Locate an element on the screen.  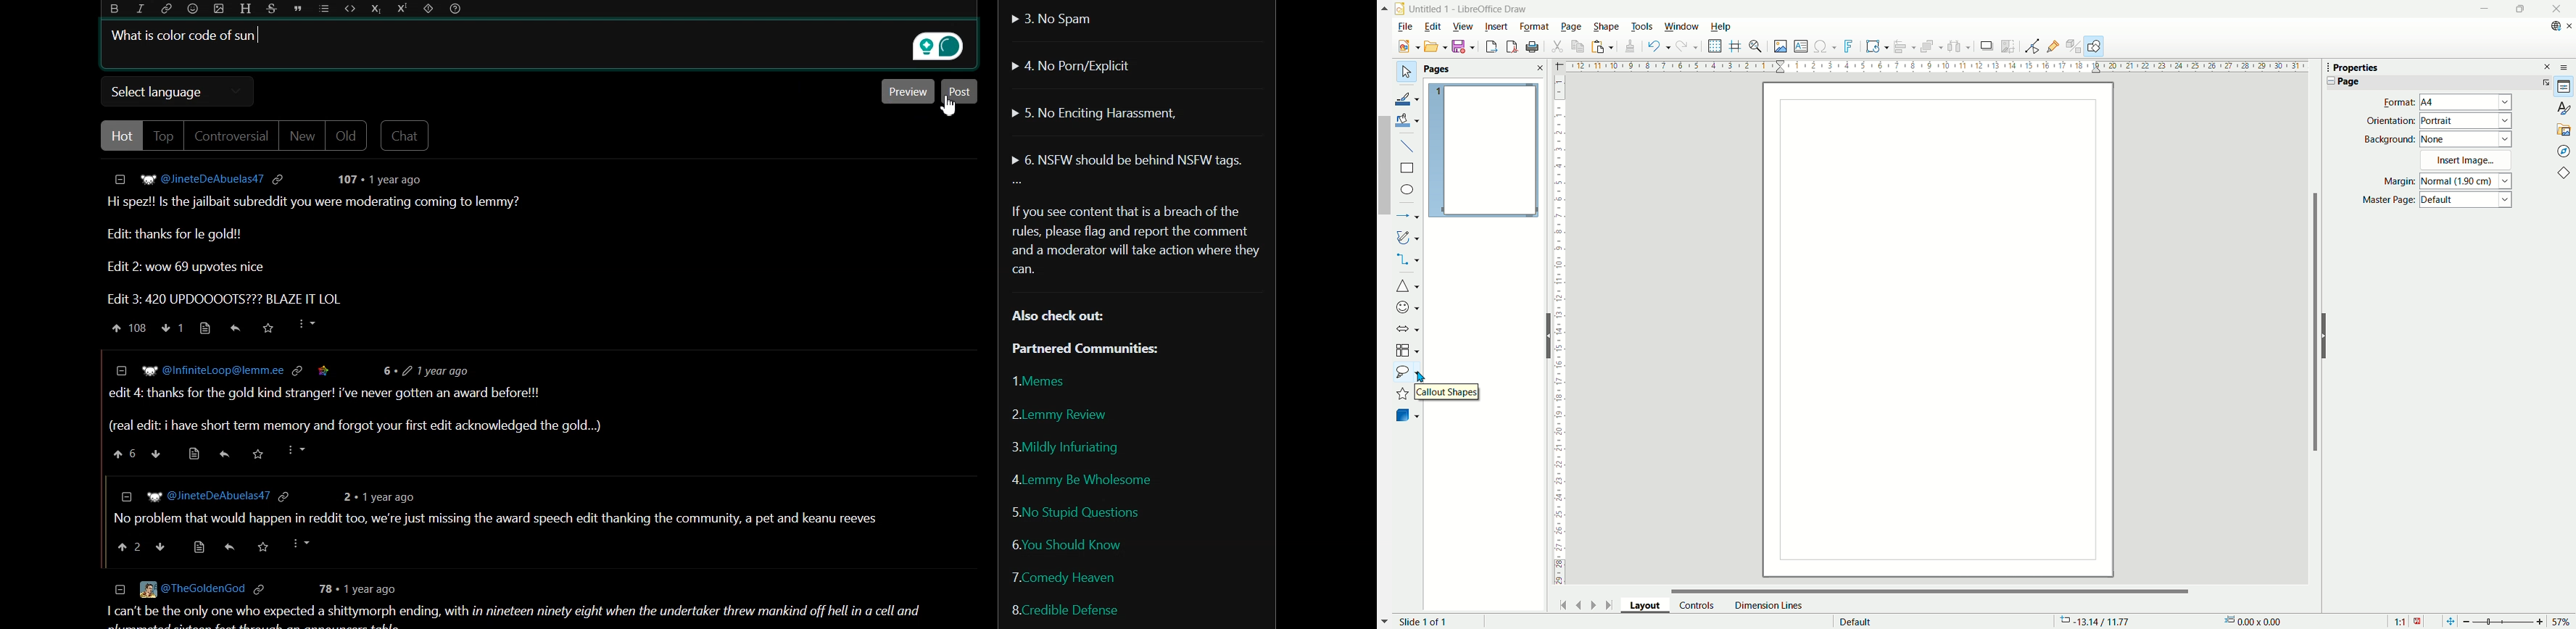
dimension lines is located at coordinates (1768, 605).